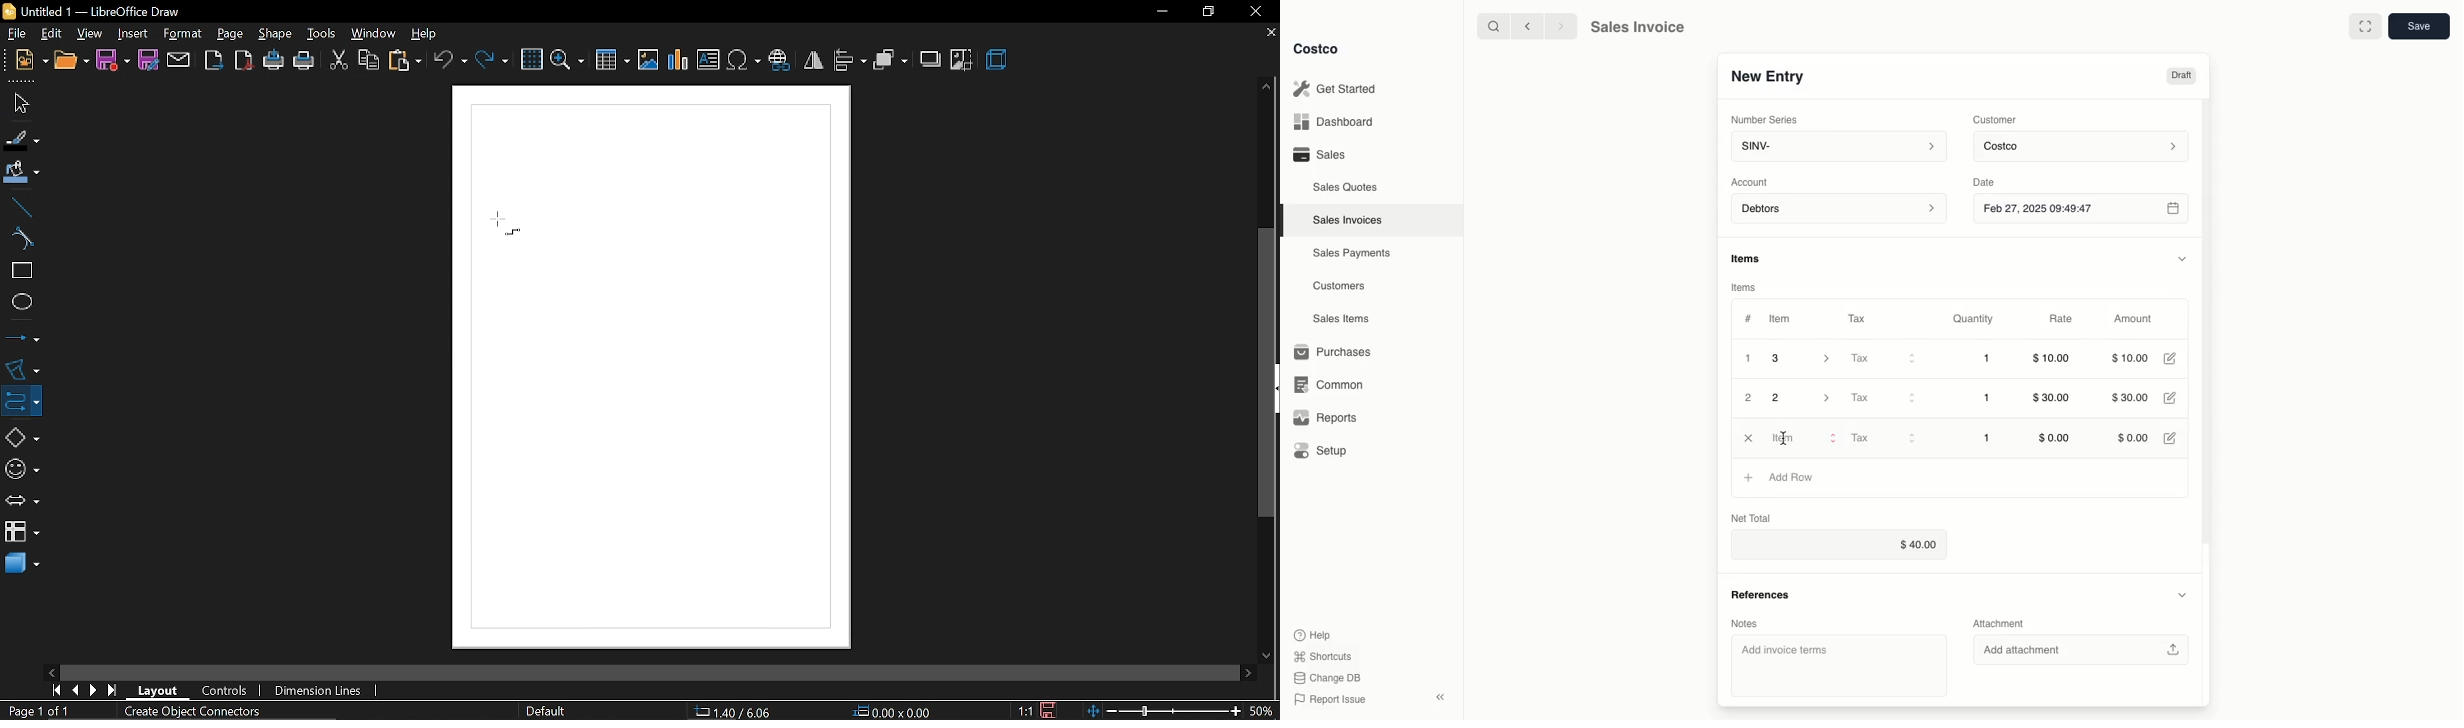  I want to click on $0.00, so click(2053, 438).